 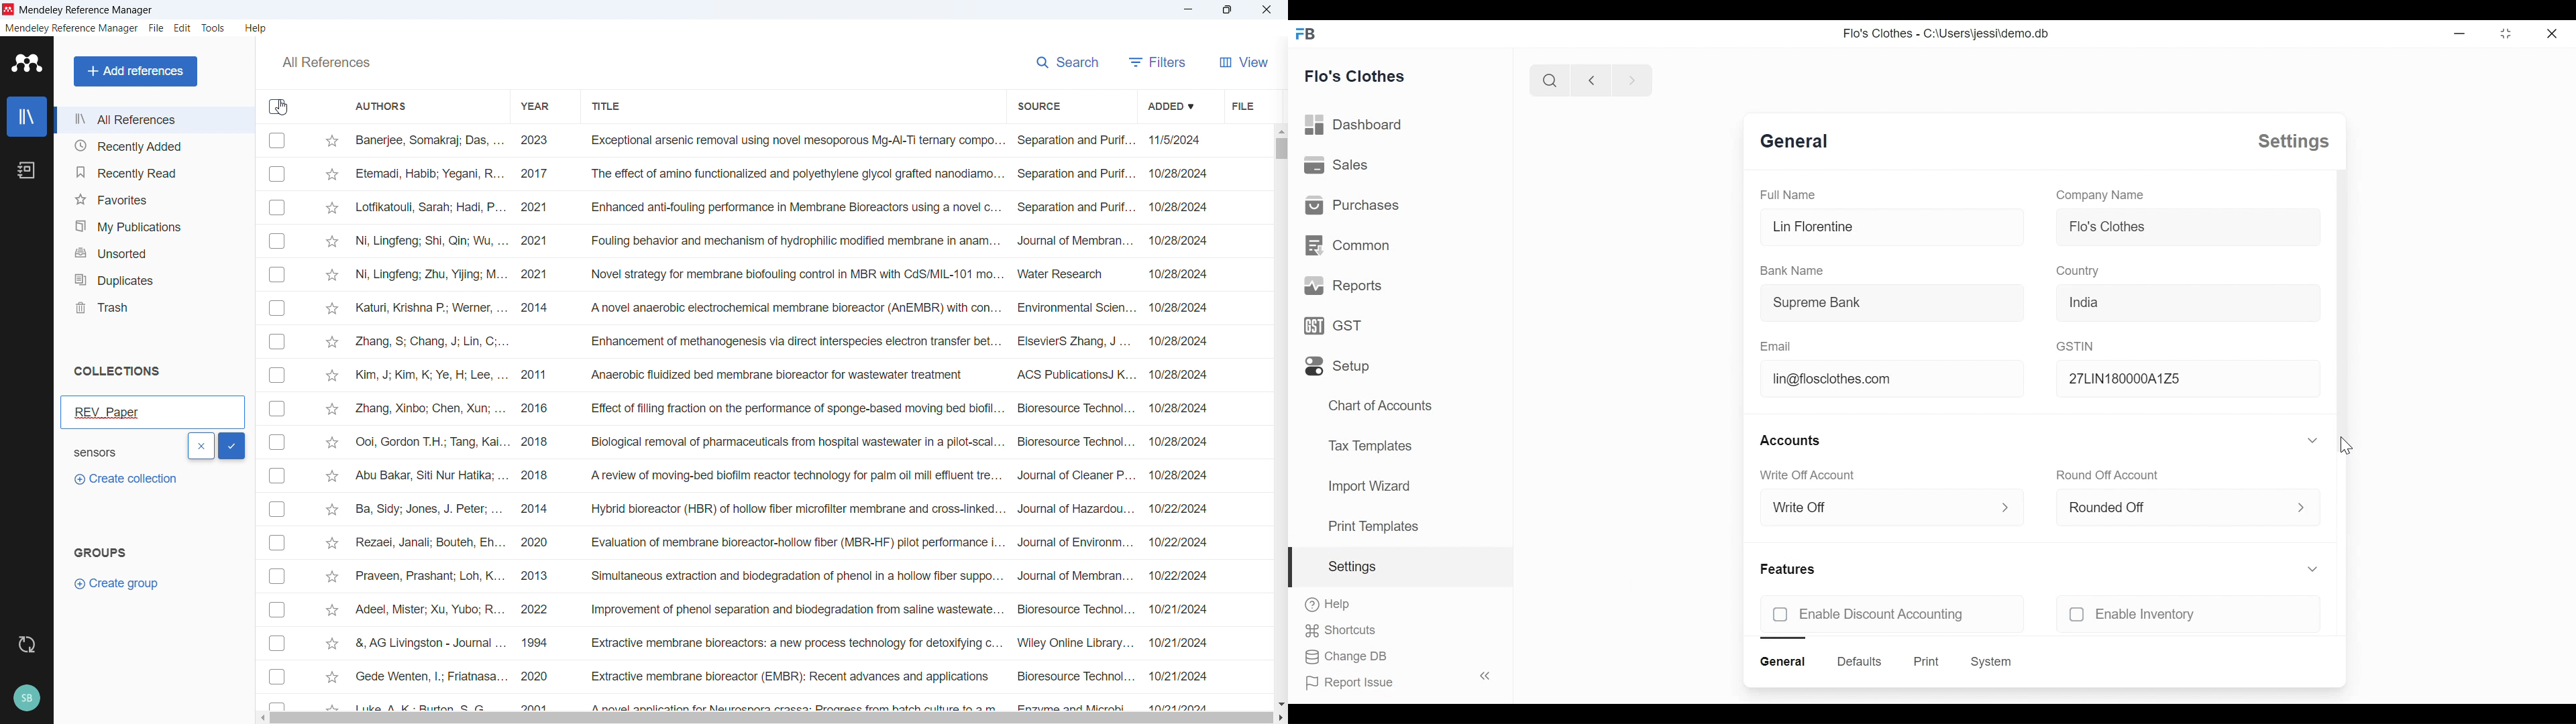 I want to click on Star mark respective publication, so click(x=333, y=276).